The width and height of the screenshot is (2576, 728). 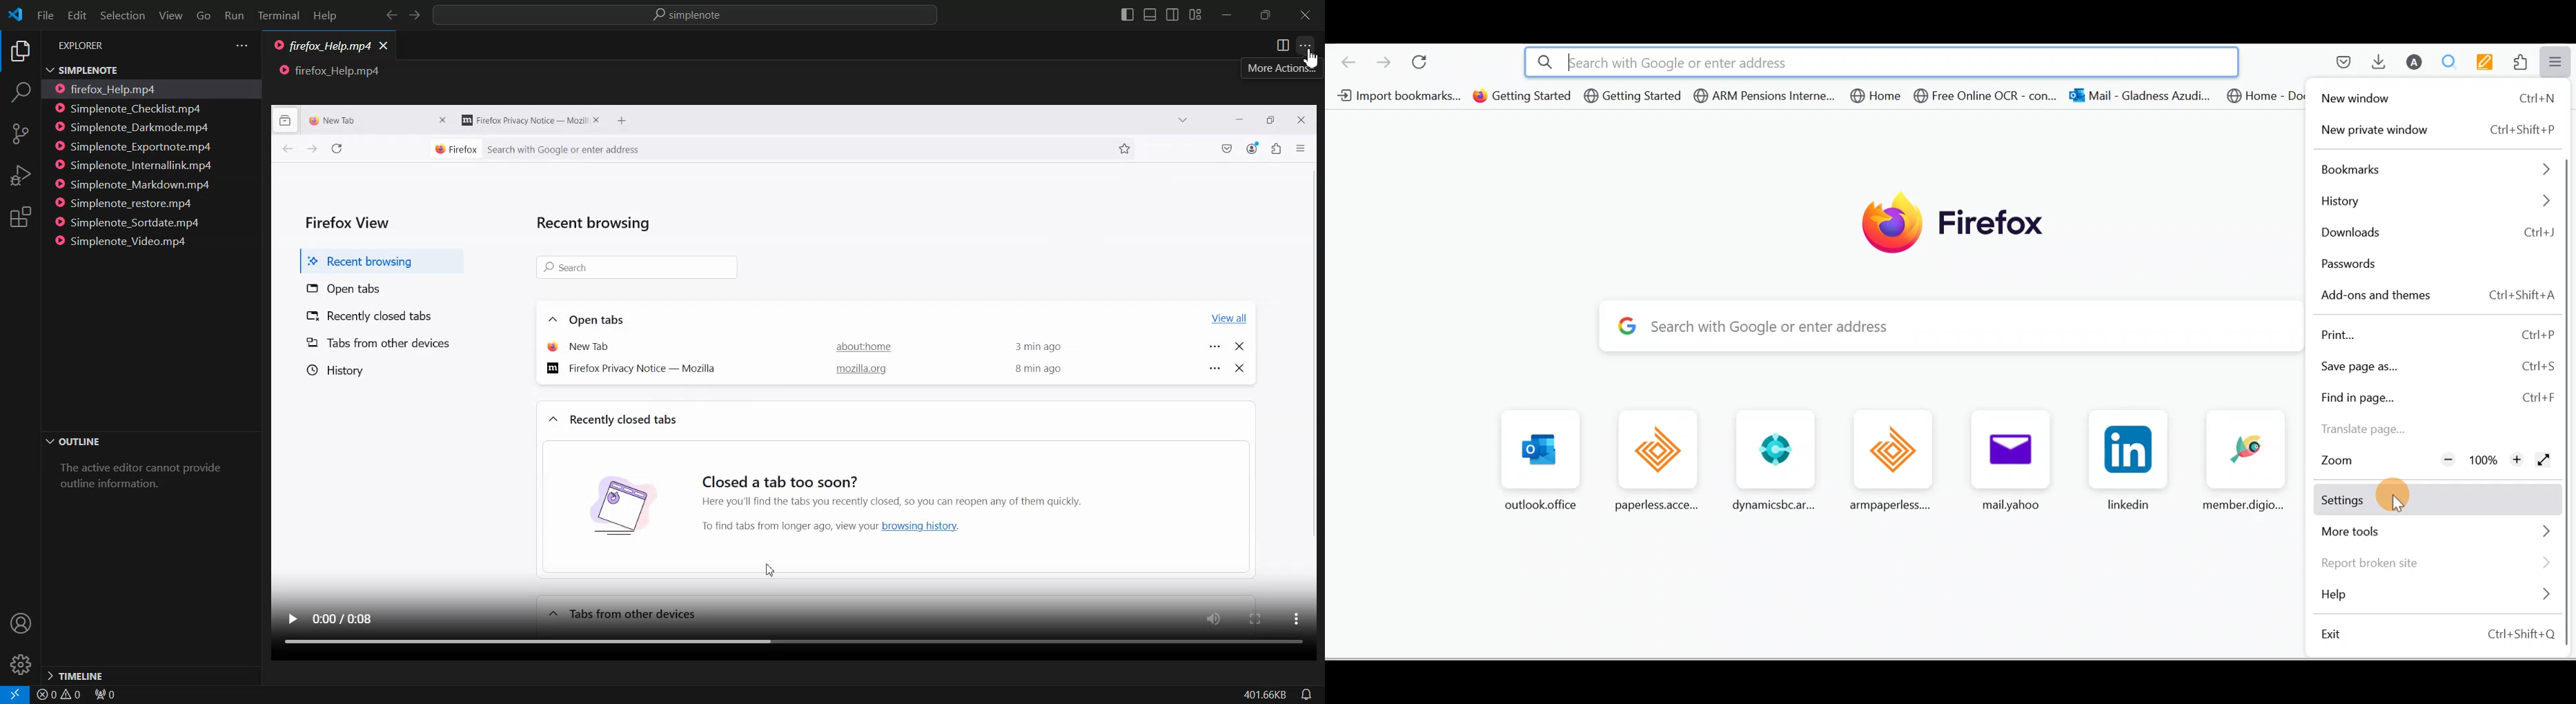 What do you see at coordinates (387, 315) in the screenshot?
I see `Recently closed tabs` at bounding box center [387, 315].